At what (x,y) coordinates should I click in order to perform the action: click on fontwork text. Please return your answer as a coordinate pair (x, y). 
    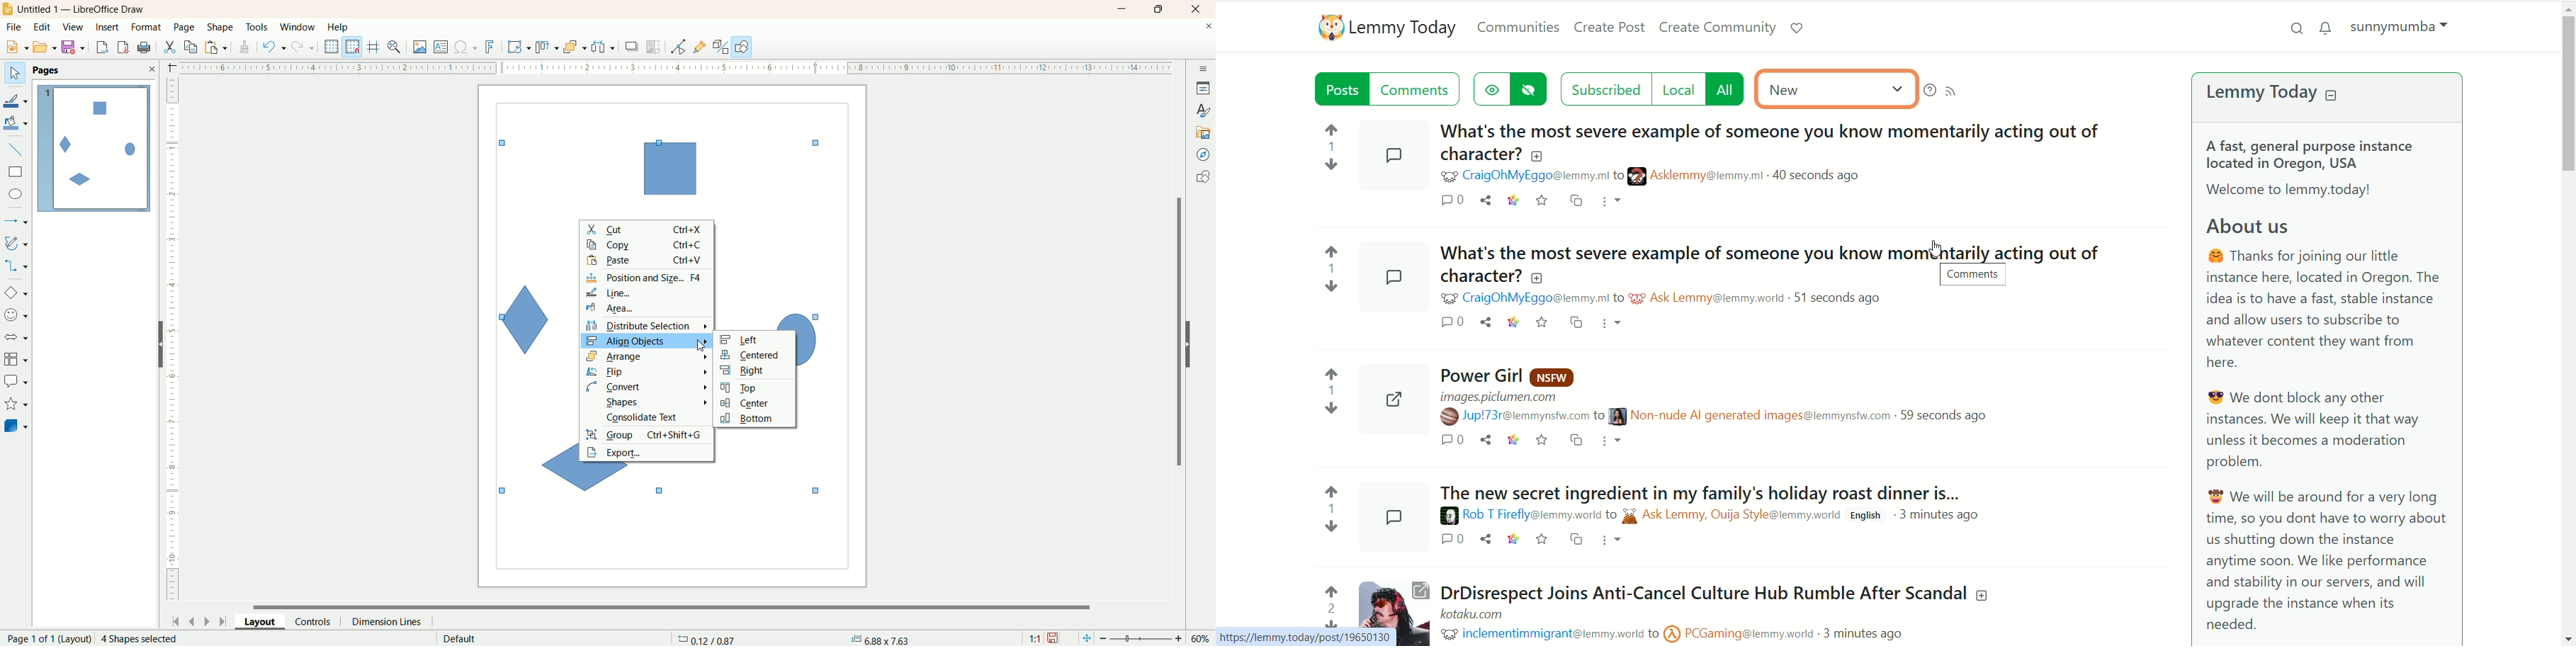
    Looking at the image, I should click on (492, 48).